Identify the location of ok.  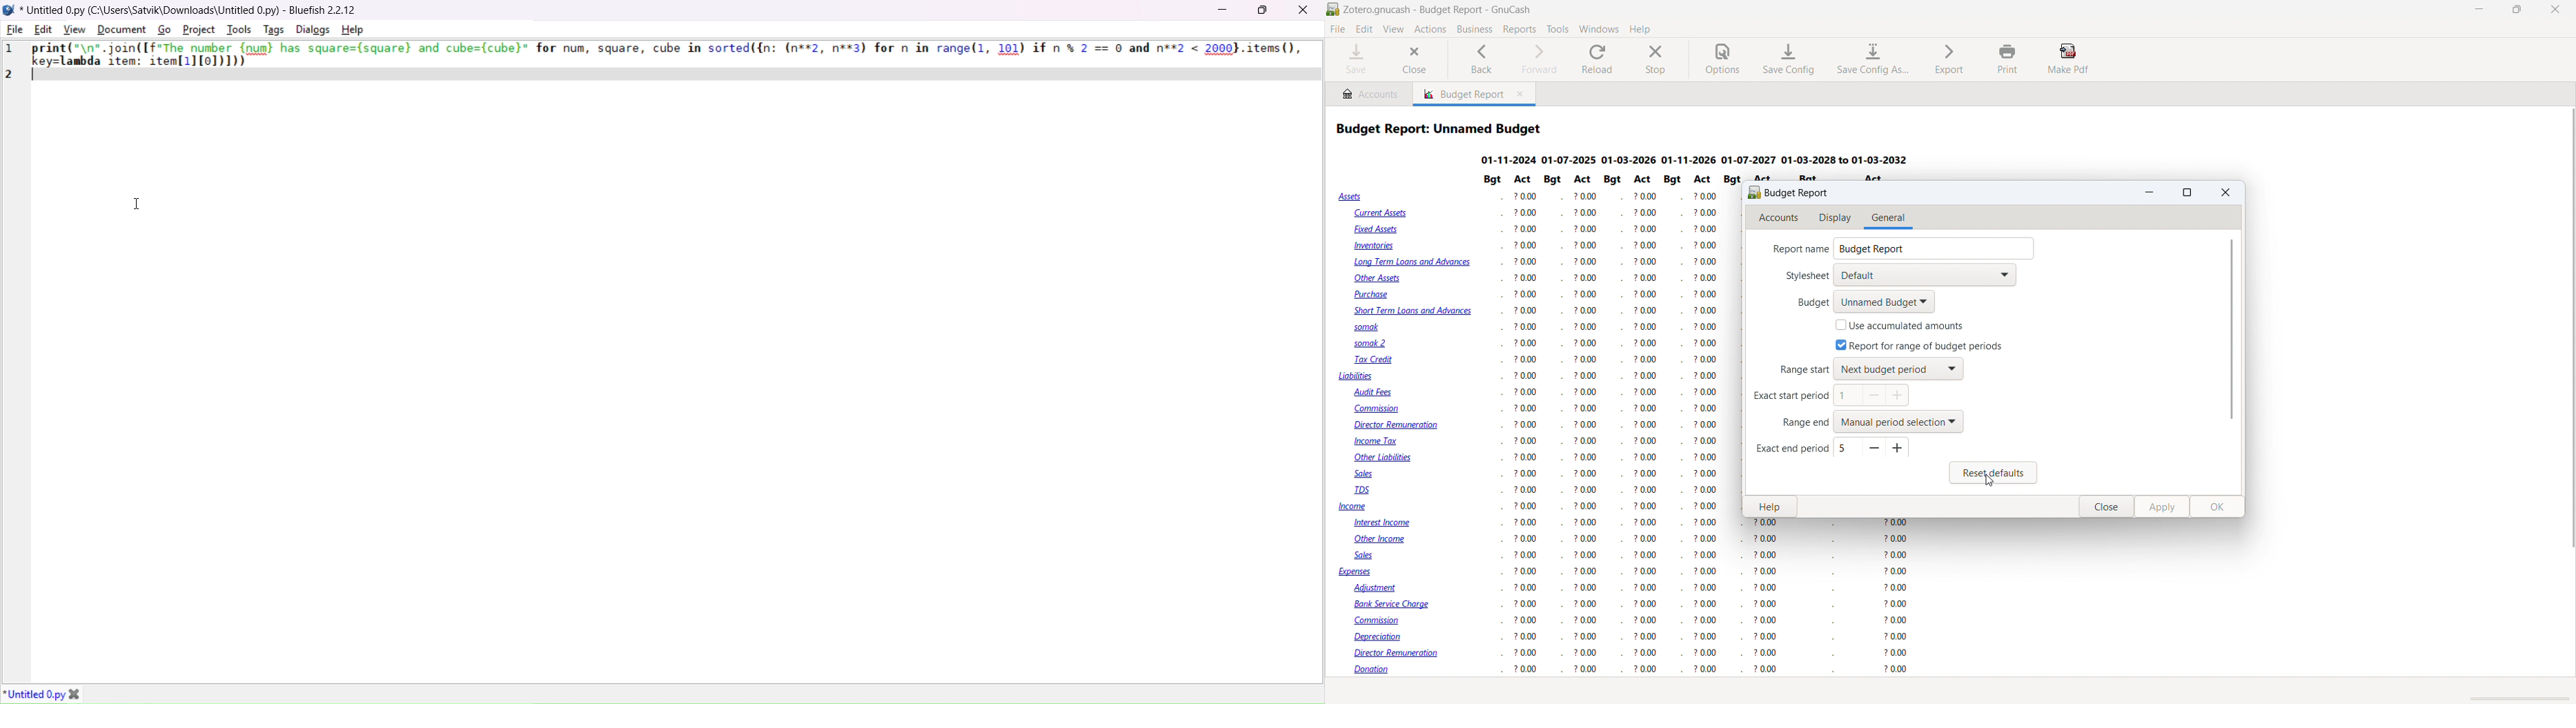
(2218, 507).